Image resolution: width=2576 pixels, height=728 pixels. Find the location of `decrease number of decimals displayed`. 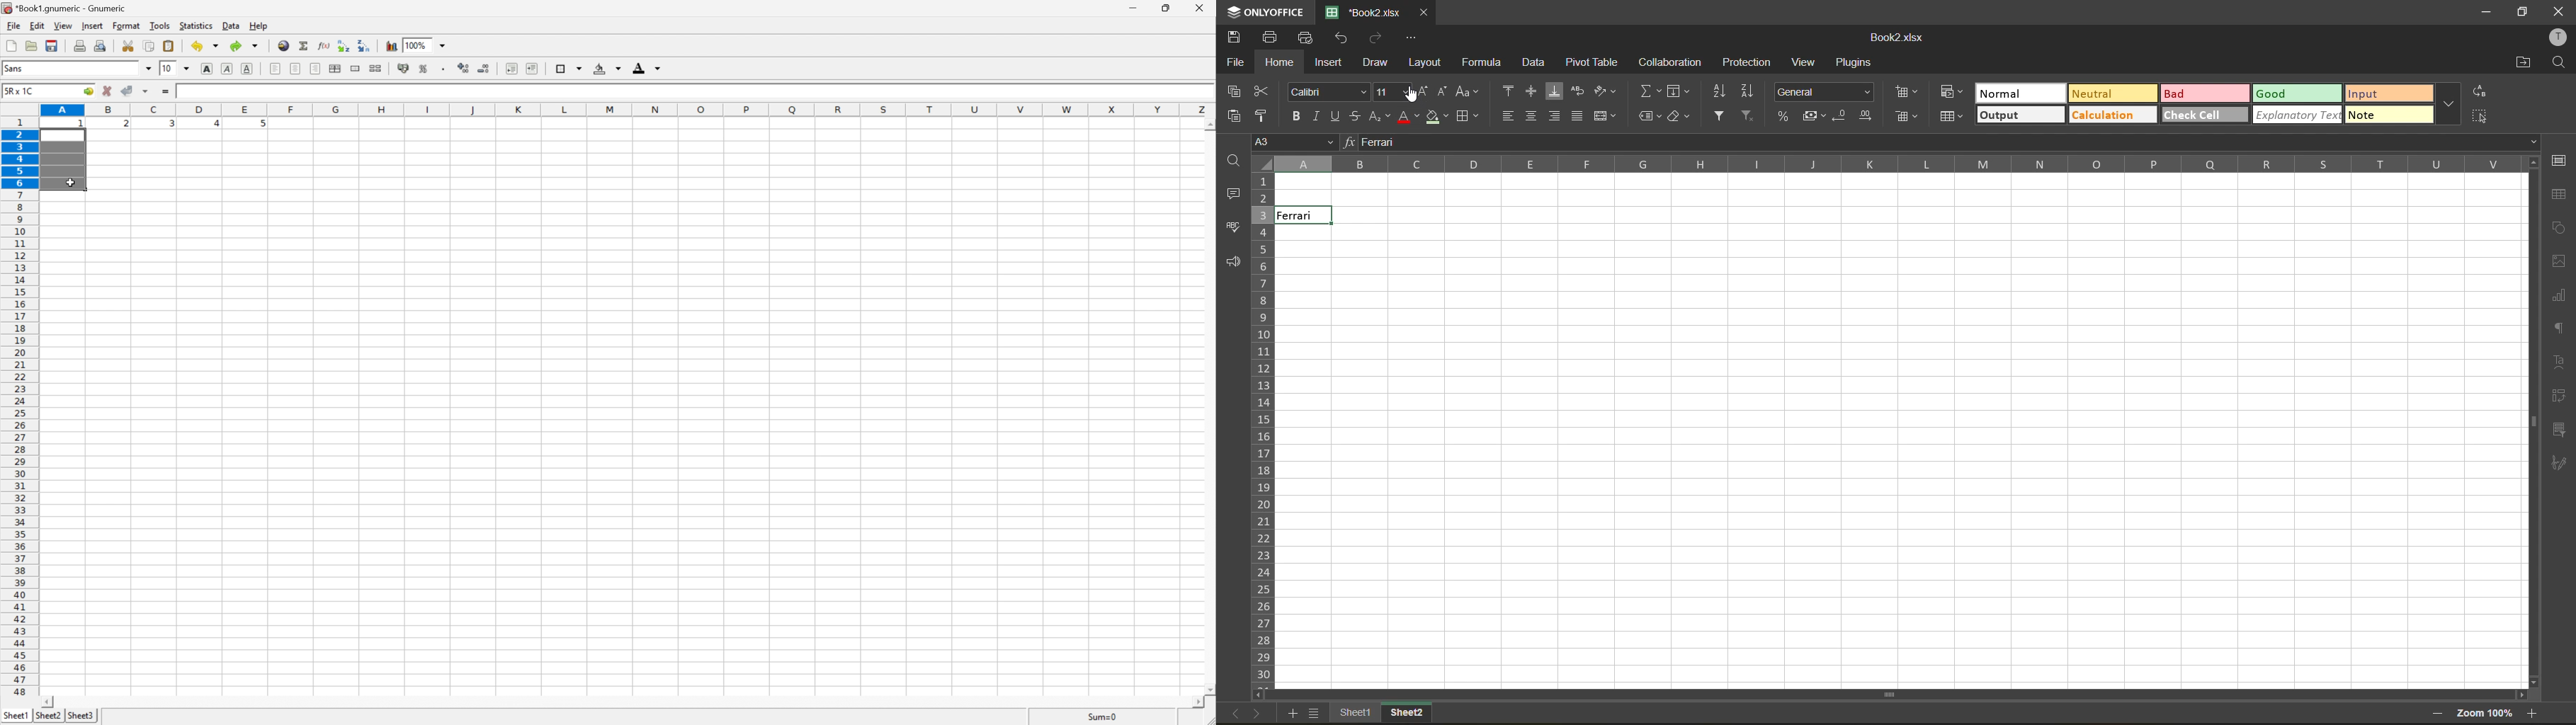

decrease number of decimals displayed is located at coordinates (482, 68).